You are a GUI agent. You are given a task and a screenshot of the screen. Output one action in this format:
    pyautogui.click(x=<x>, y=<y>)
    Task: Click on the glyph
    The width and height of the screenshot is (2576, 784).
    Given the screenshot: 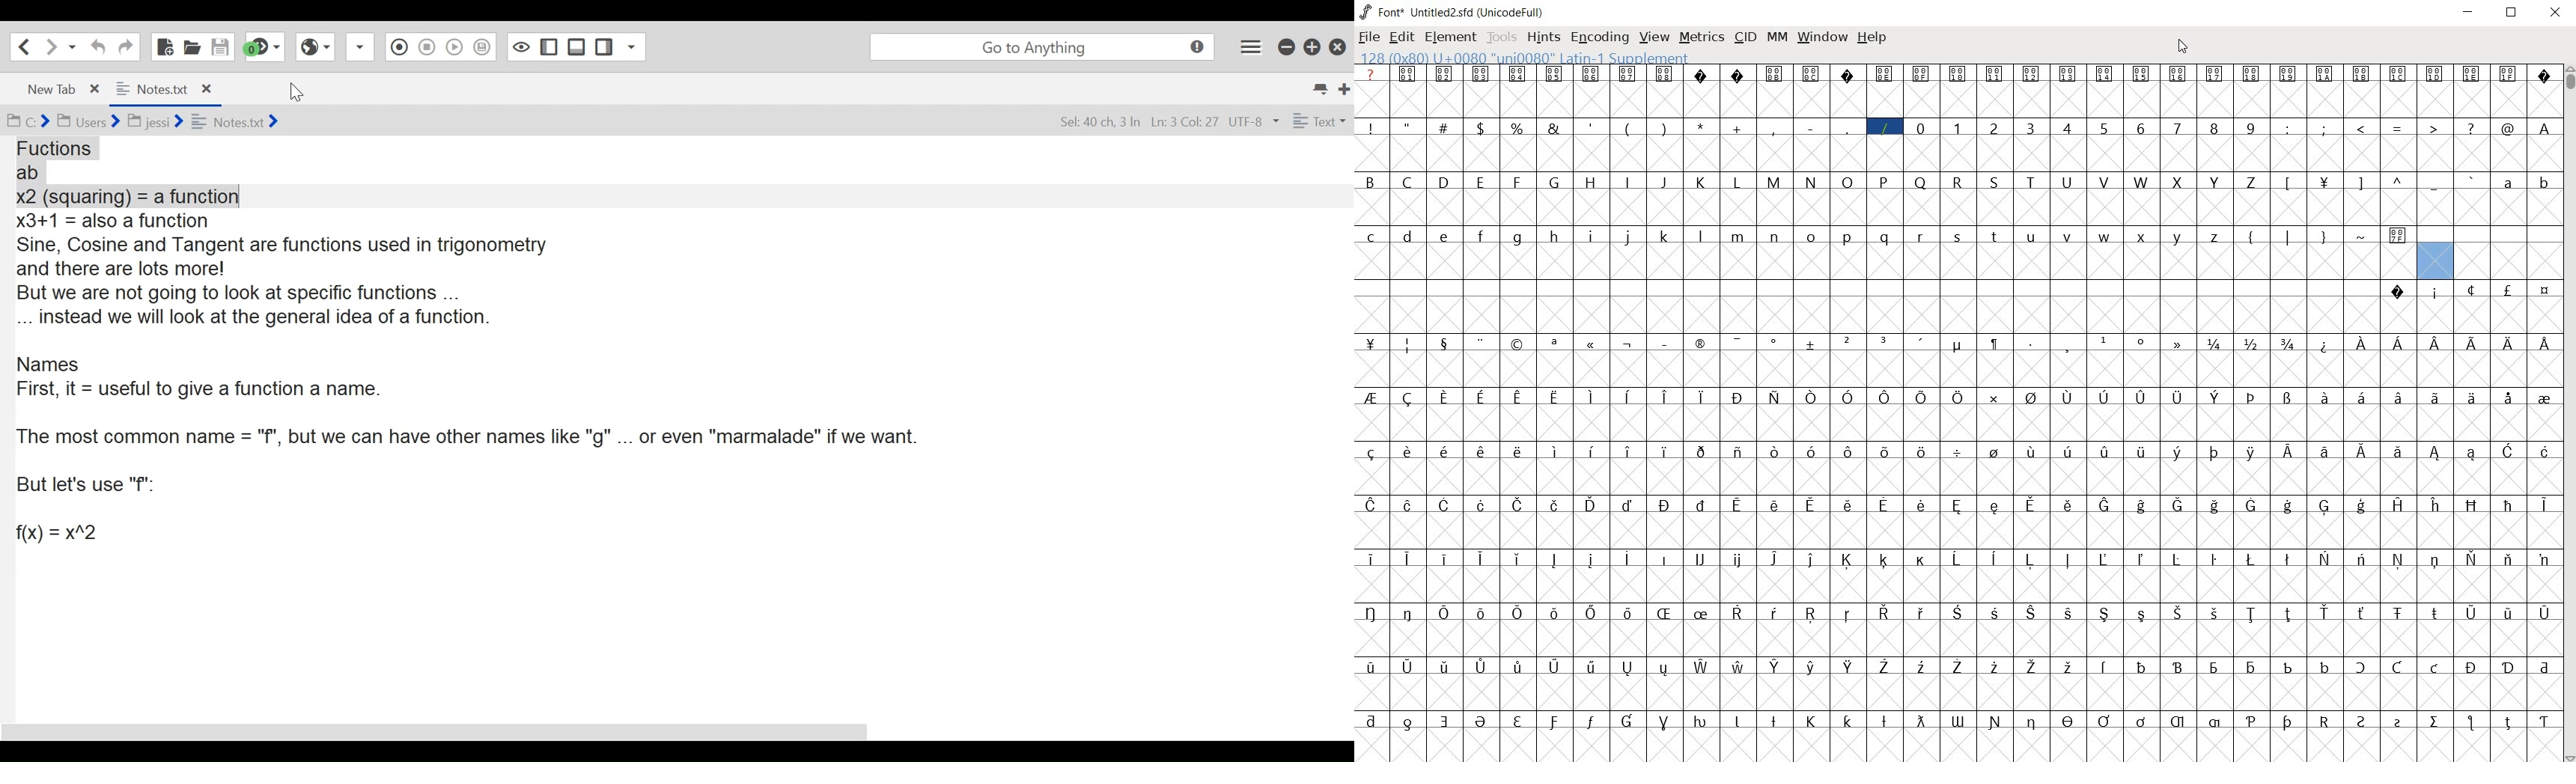 What is the action you would take?
    pyautogui.click(x=1443, y=127)
    